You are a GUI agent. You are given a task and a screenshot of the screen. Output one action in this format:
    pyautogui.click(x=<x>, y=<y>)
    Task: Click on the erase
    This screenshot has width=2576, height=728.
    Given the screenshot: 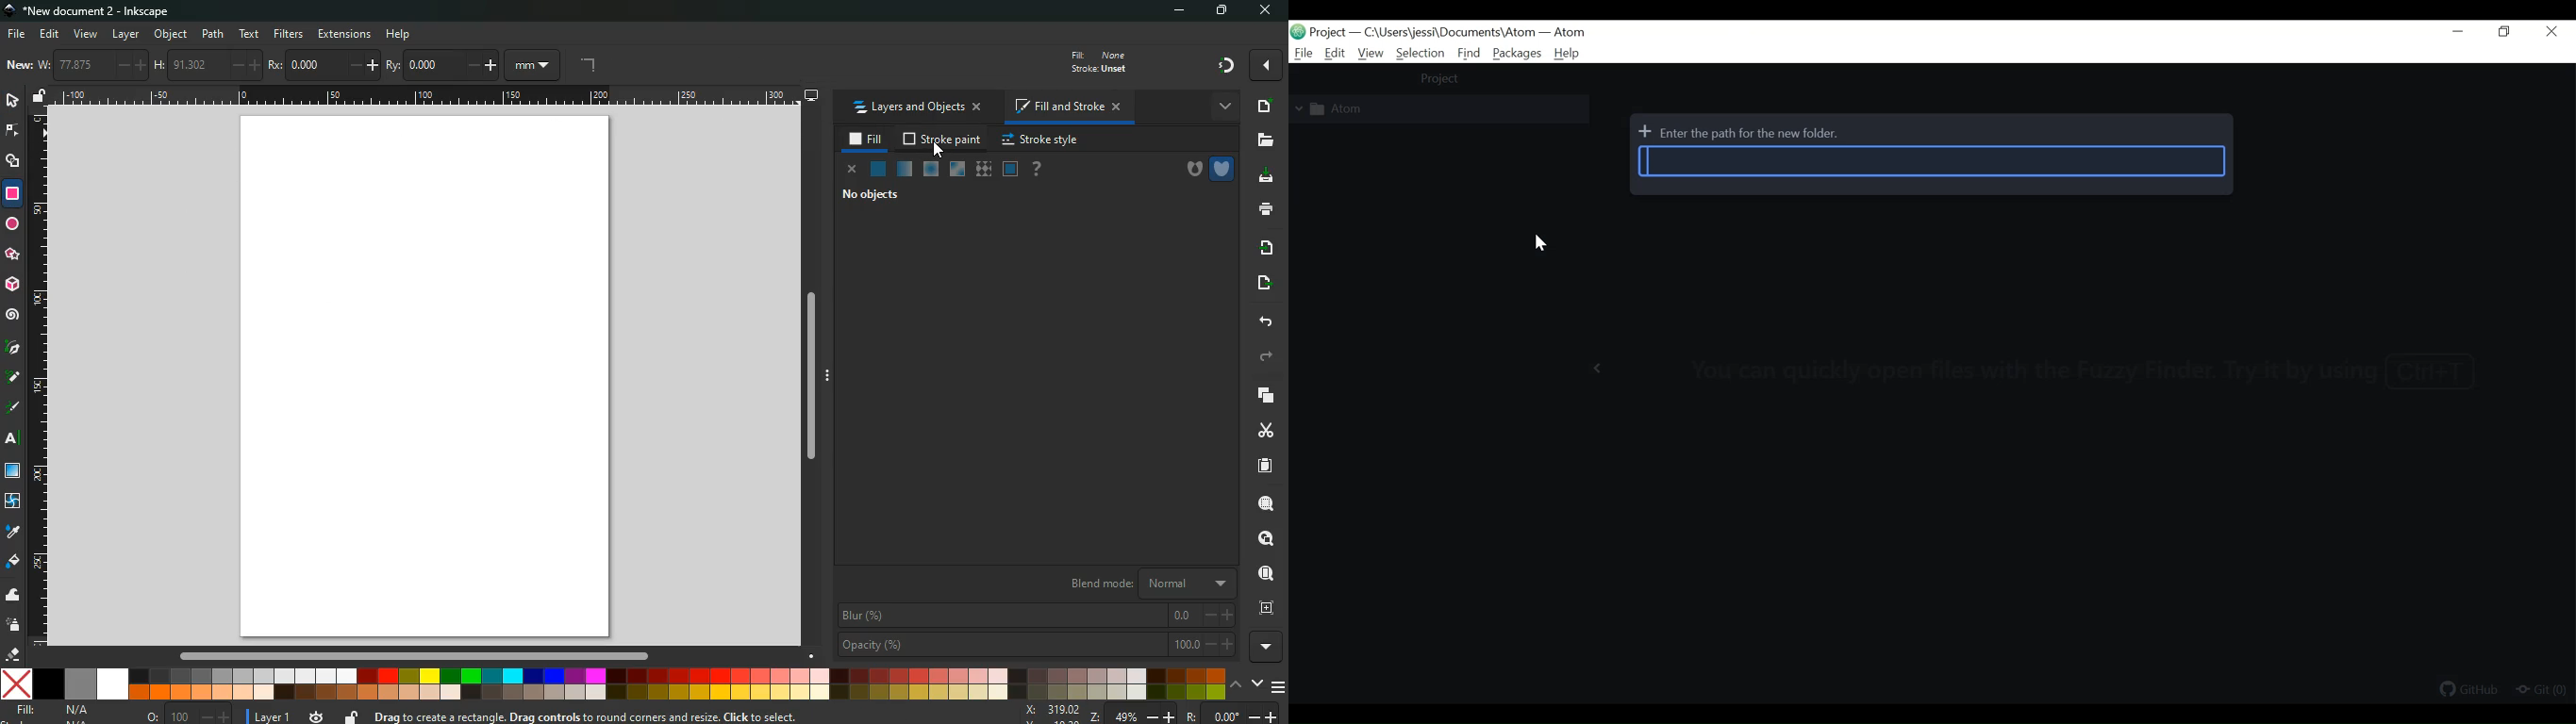 What is the action you would take?
    pyautogui.click(x=13, y=653)
    